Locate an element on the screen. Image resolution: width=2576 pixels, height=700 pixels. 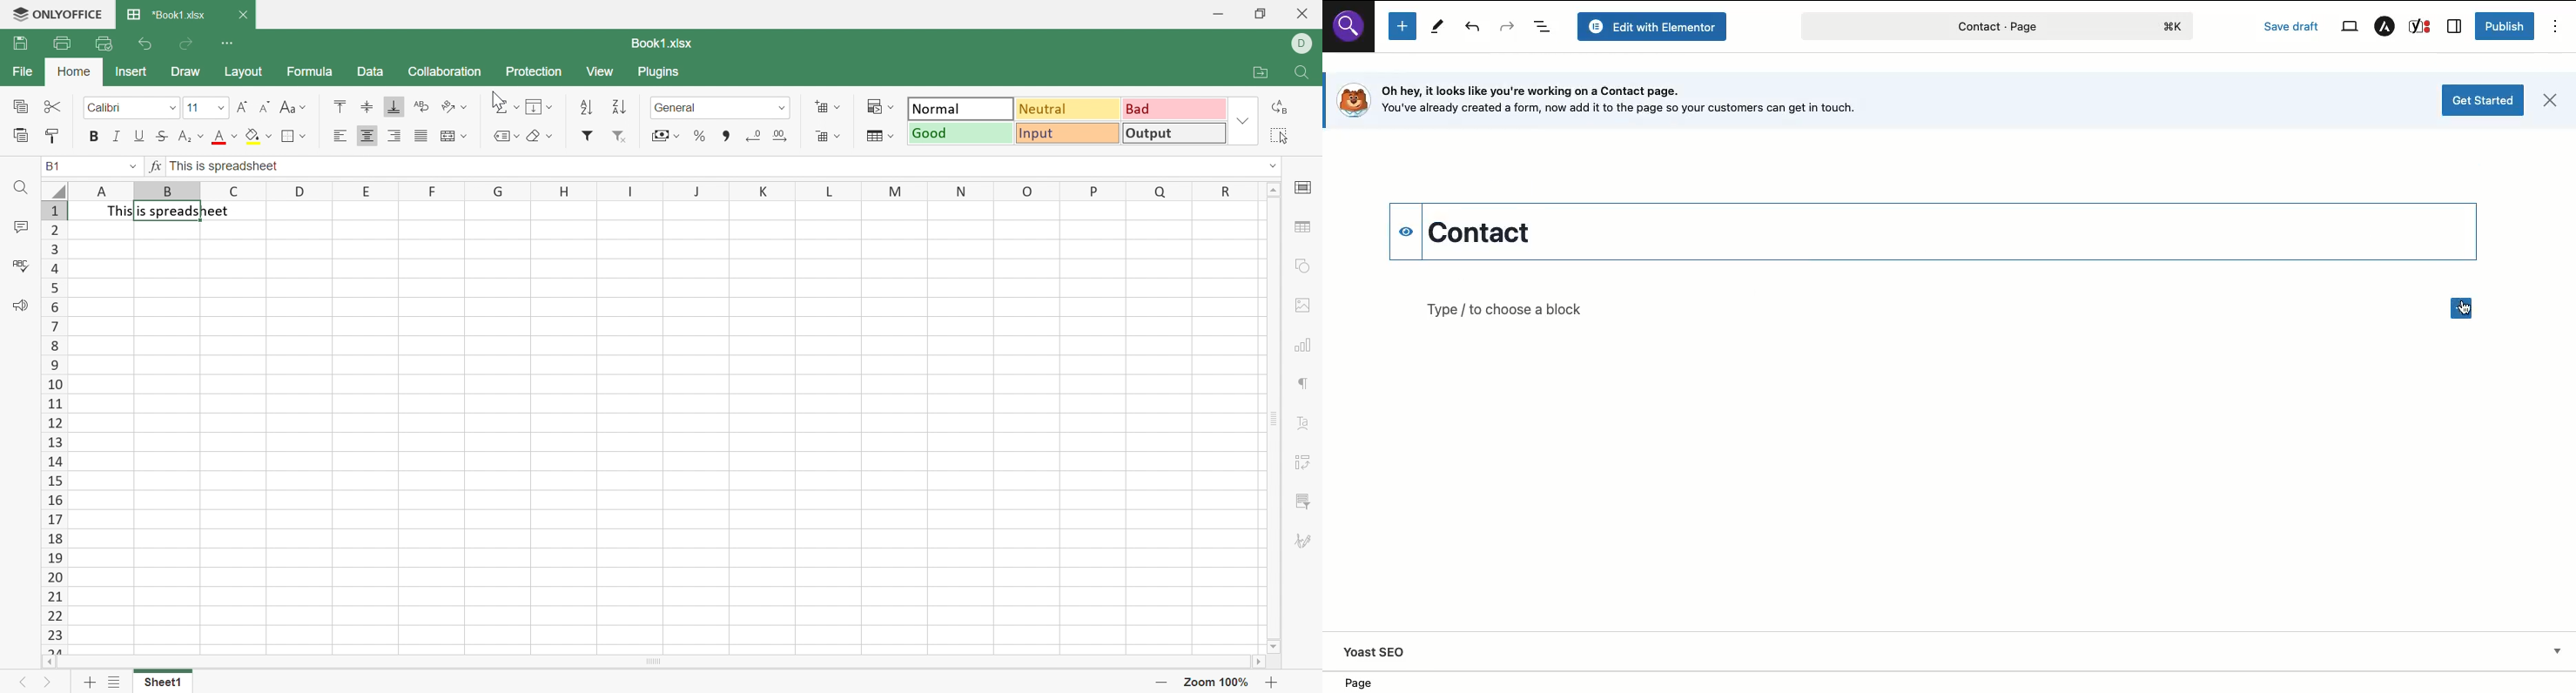
Data is located at coordinates (371, 72).